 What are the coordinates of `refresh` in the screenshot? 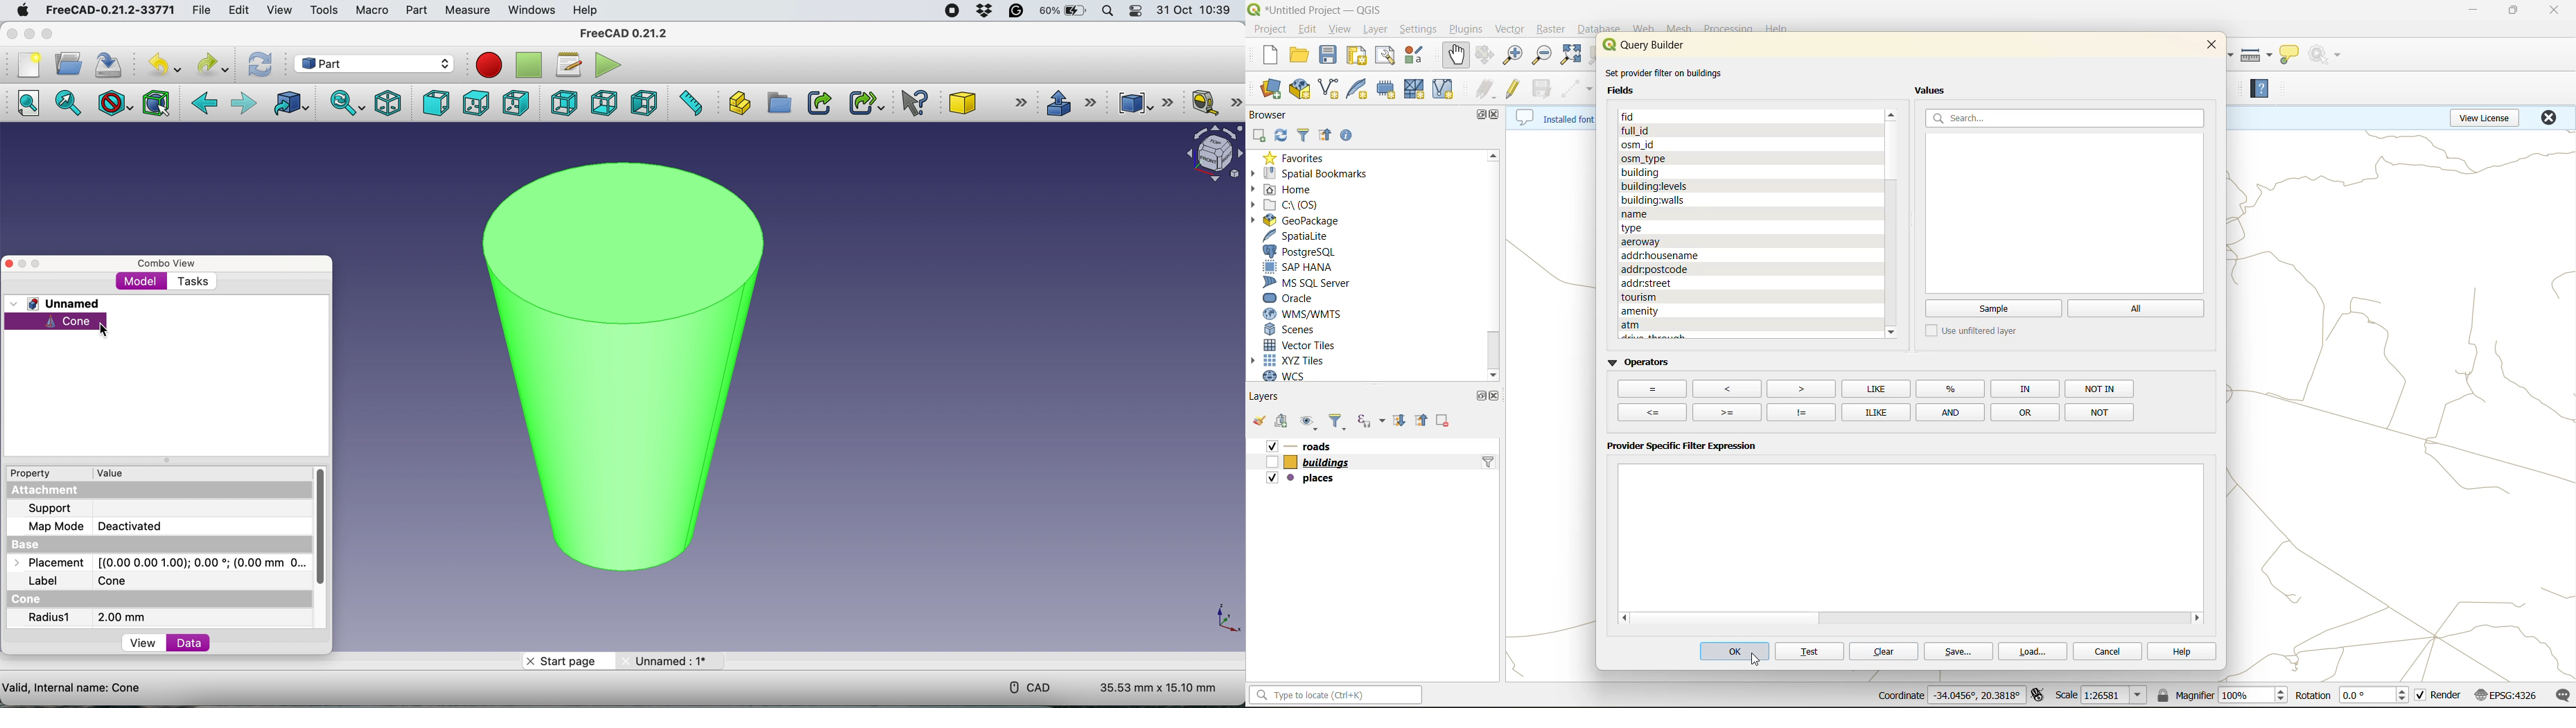 It's located at (258, 64).